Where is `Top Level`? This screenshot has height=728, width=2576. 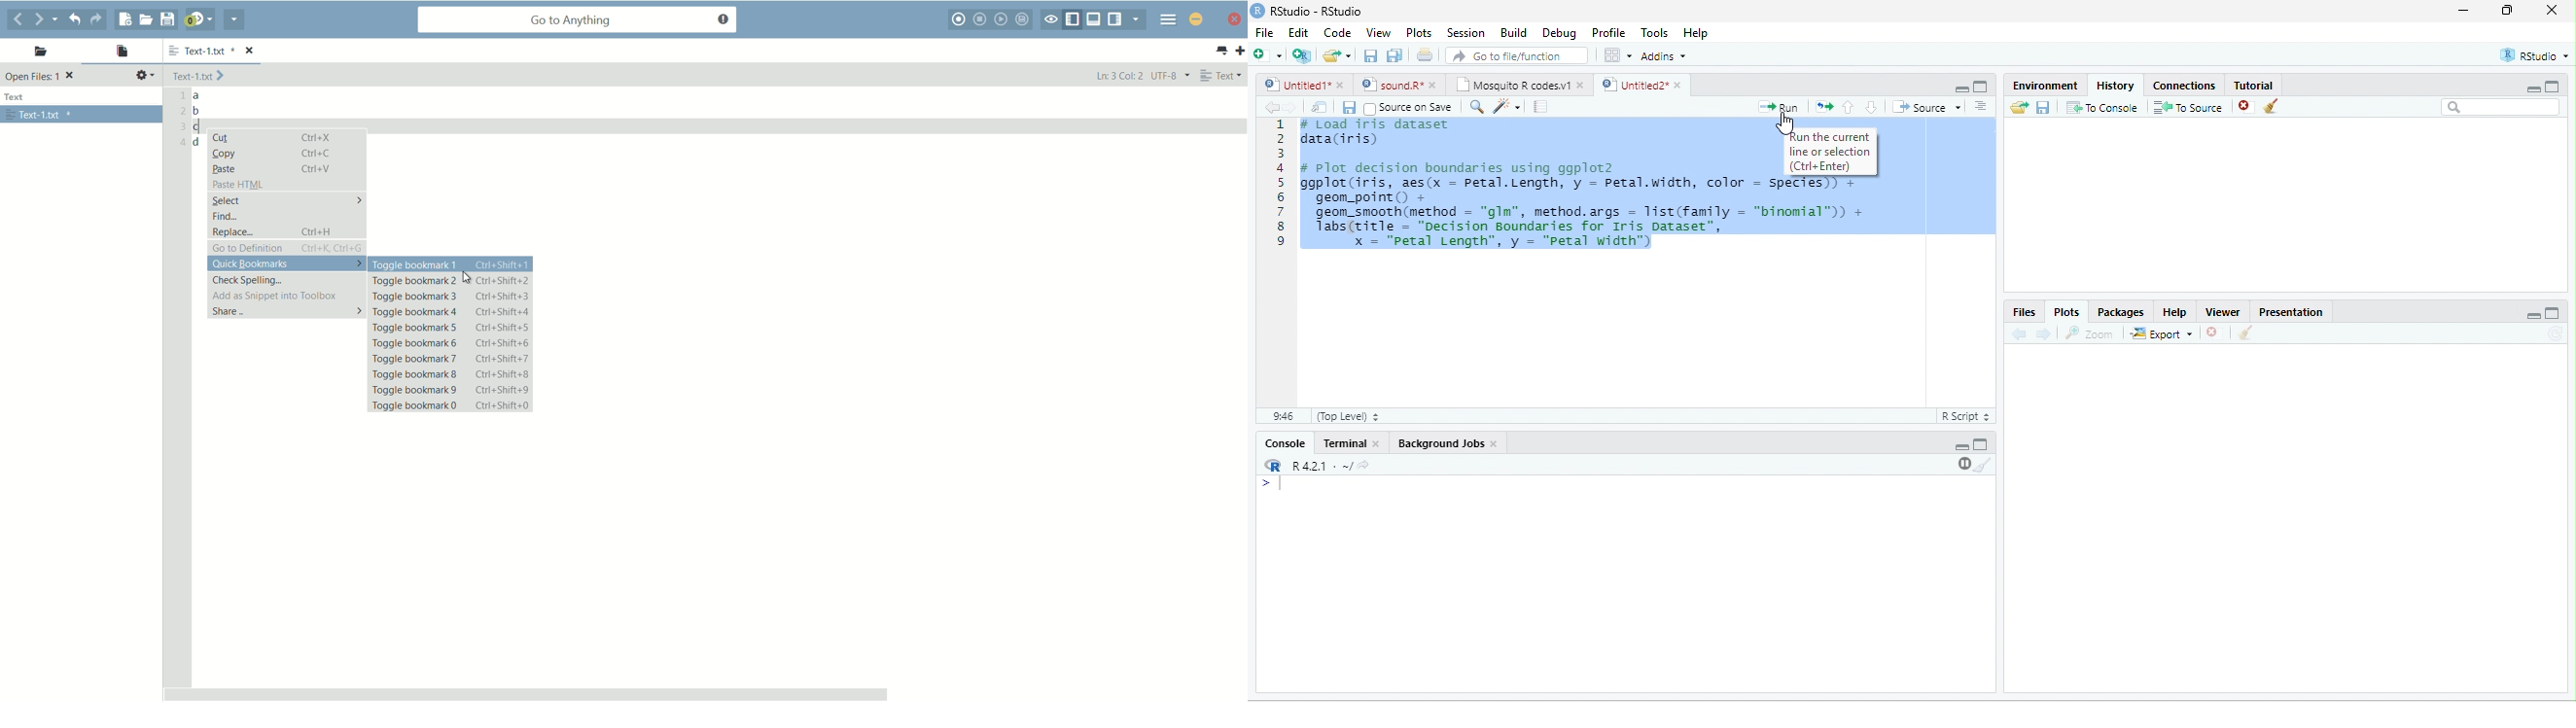
Top Level is located at coordinates (1348, 417).